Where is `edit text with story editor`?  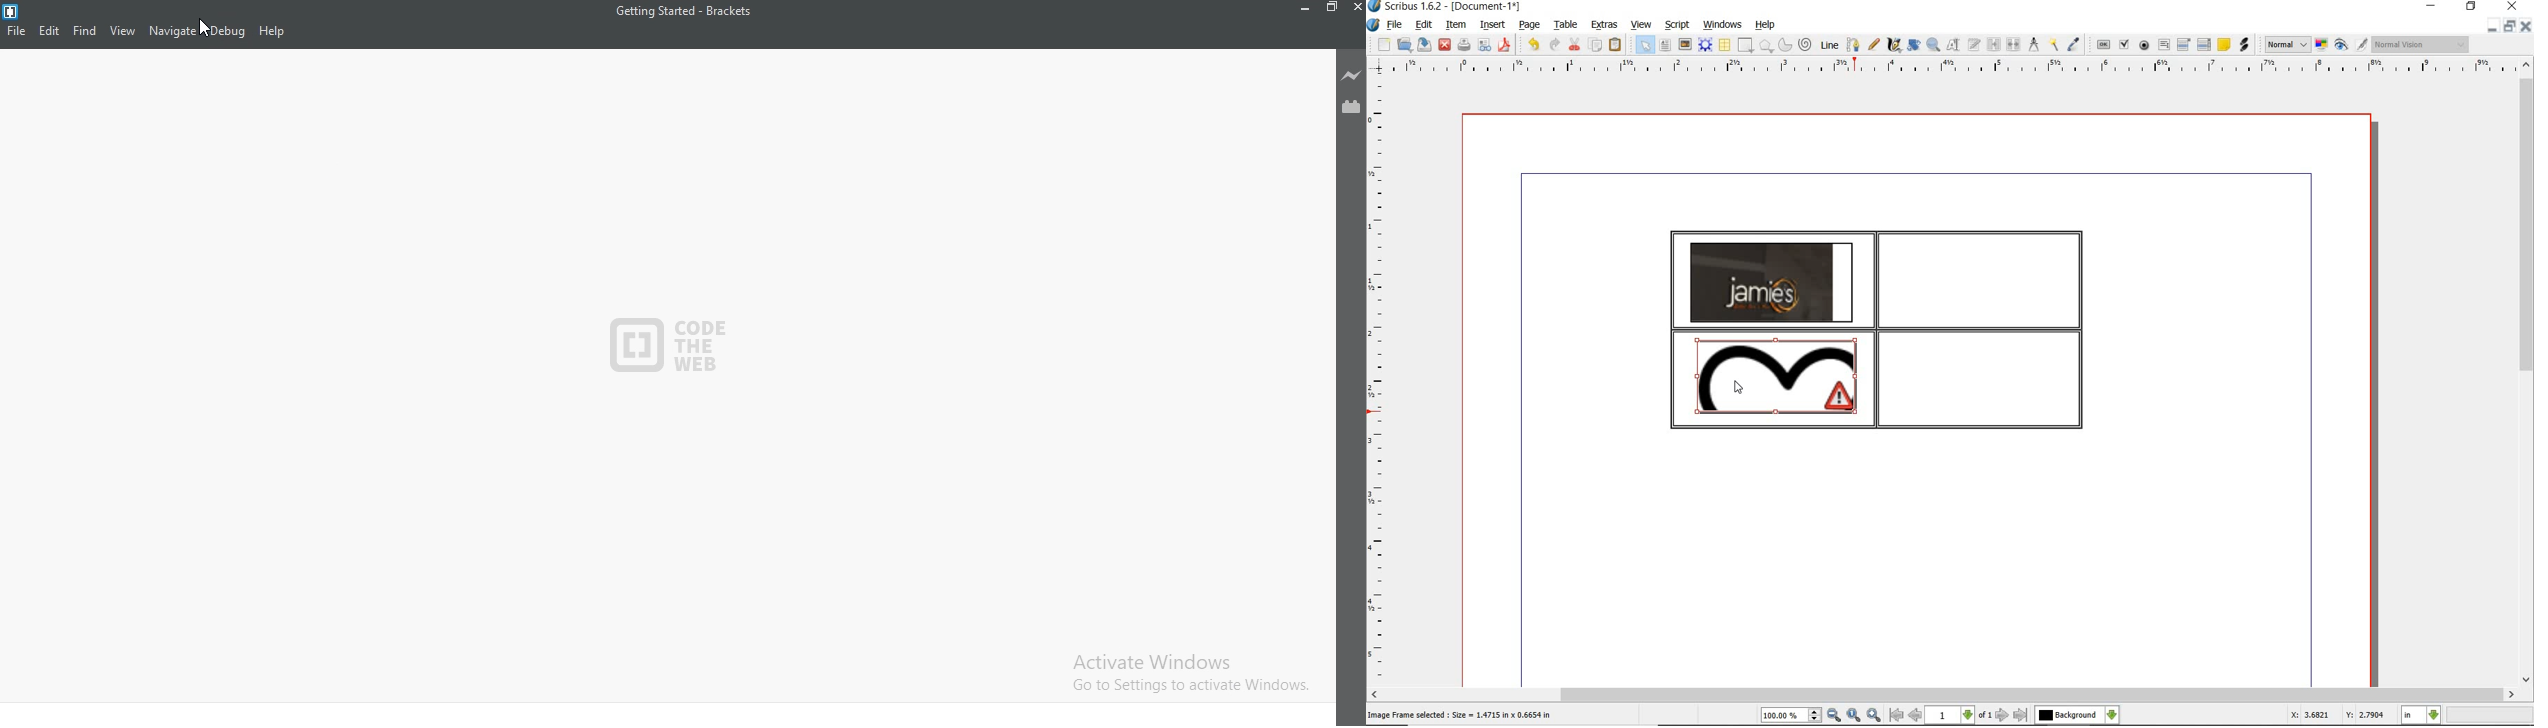
edit text with story editor is located at coordinates (1974, 44).